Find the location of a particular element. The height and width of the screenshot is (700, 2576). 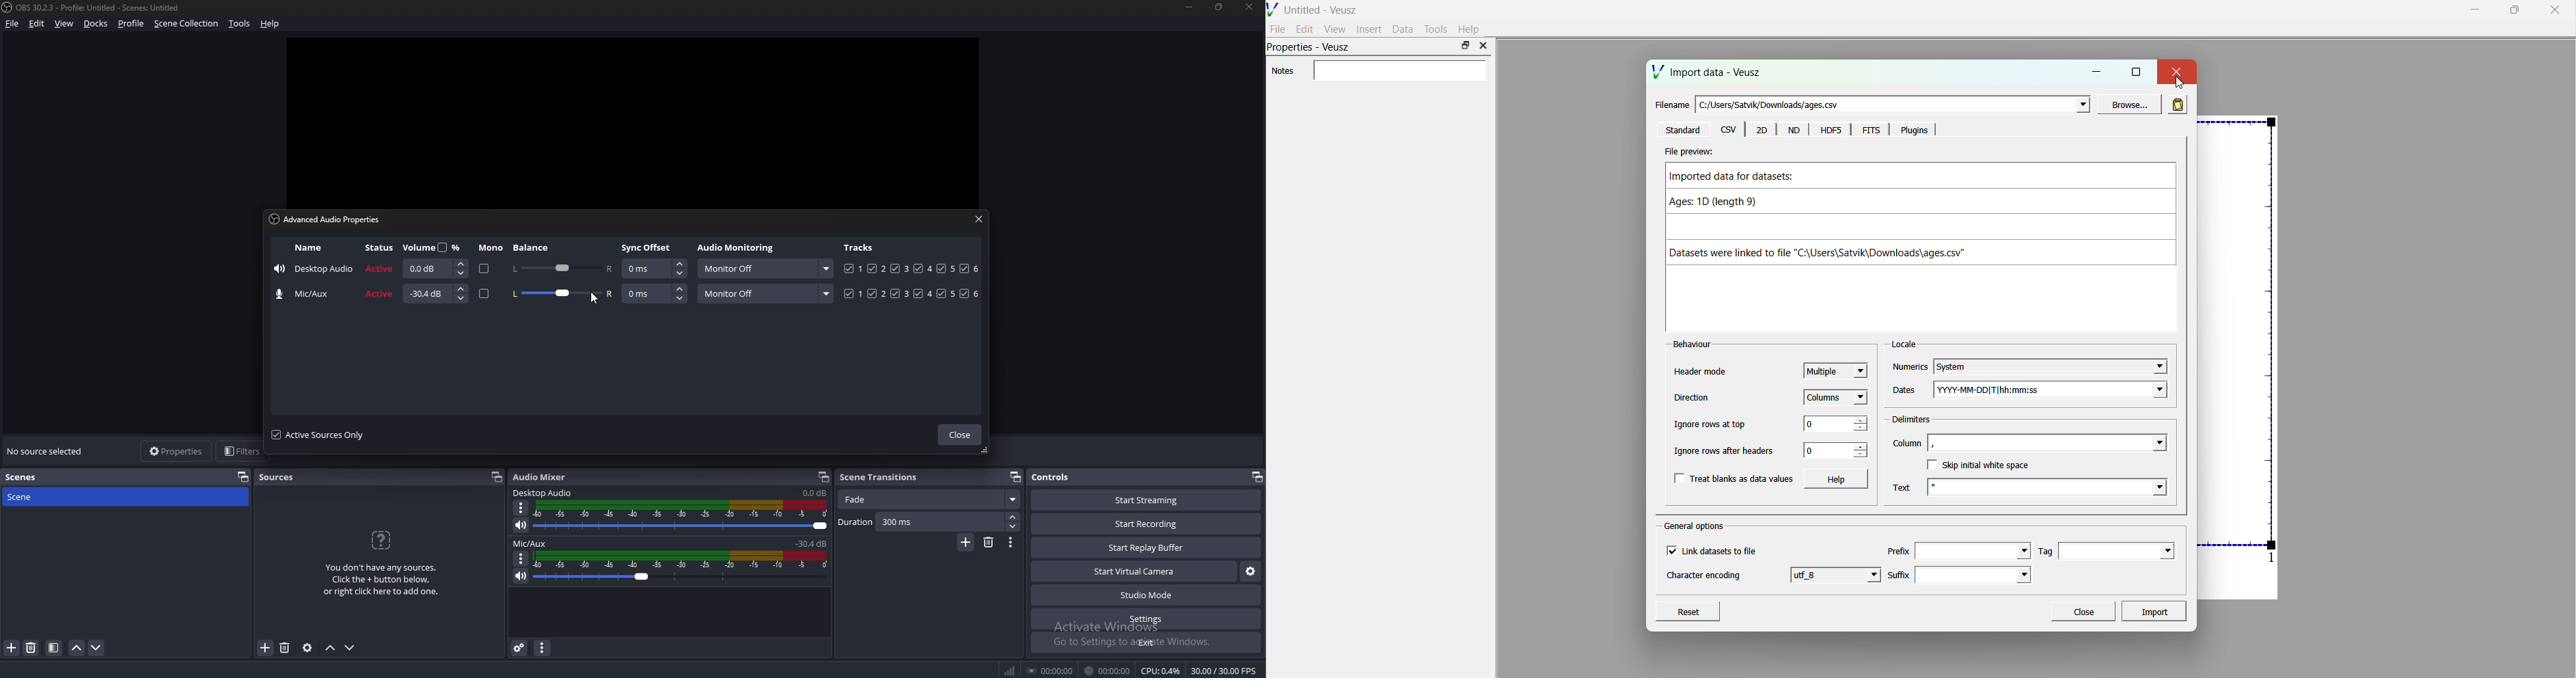

exit is located at coordinates (1147, 642).